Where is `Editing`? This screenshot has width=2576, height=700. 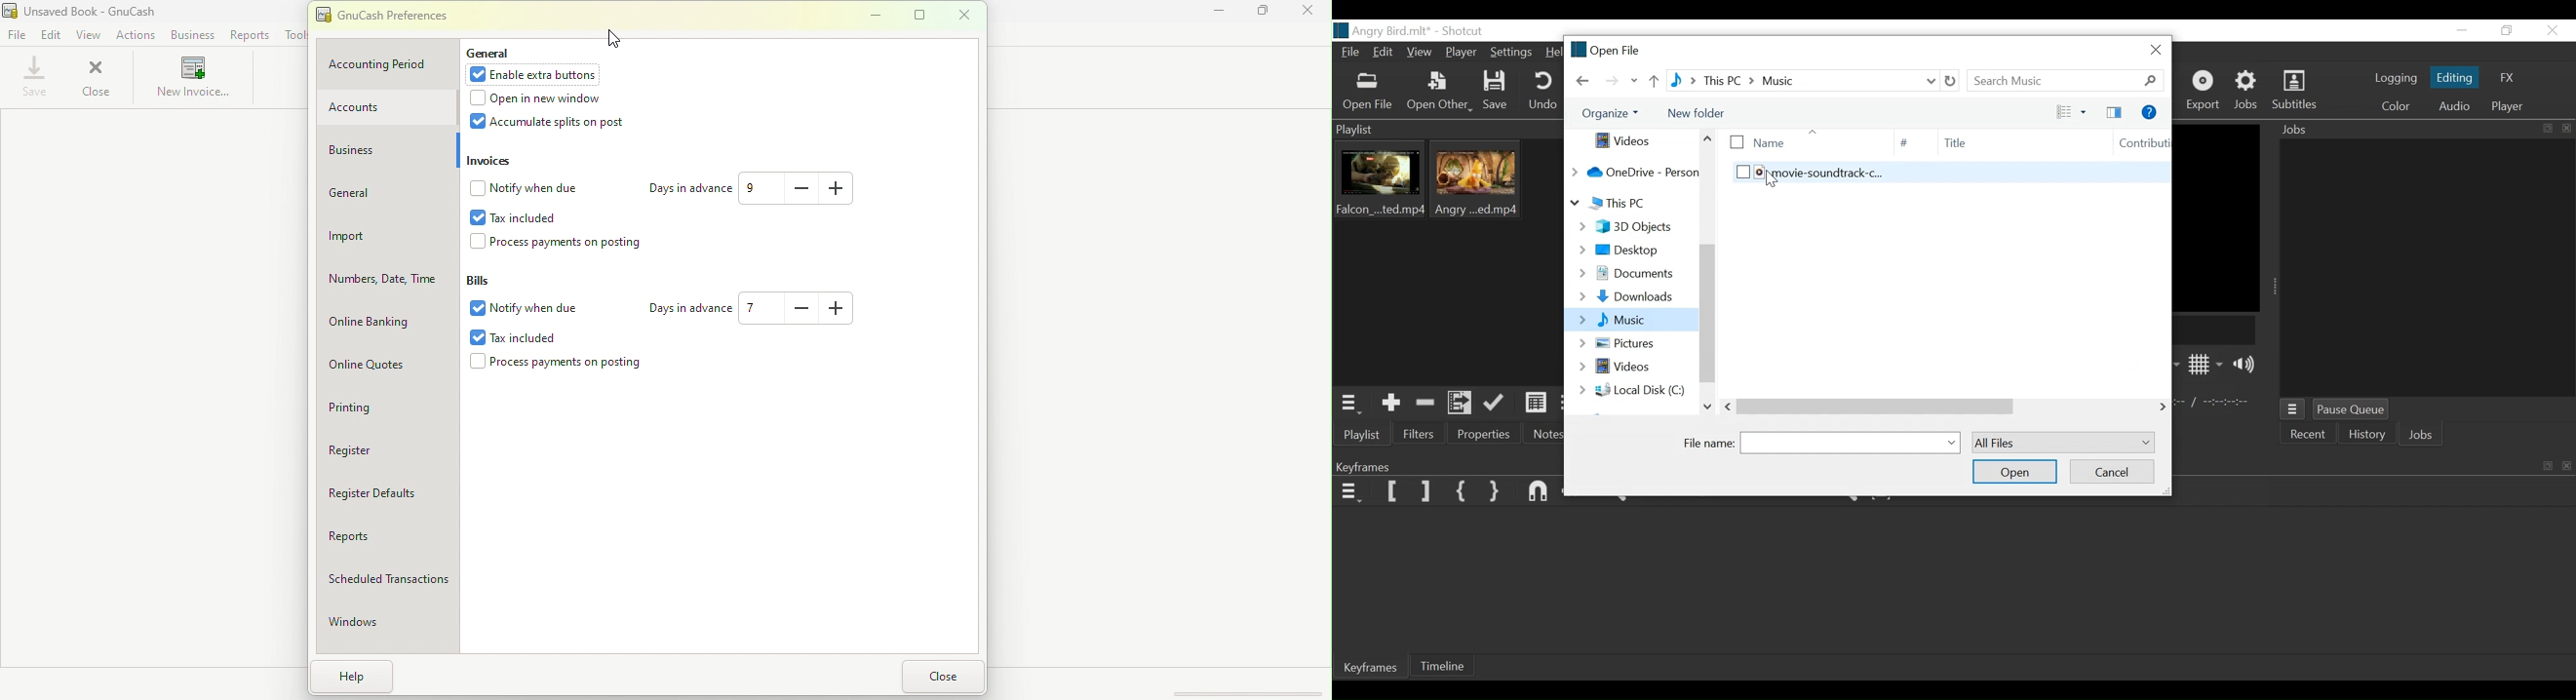
Editing is located at coordinates (2453, 76).